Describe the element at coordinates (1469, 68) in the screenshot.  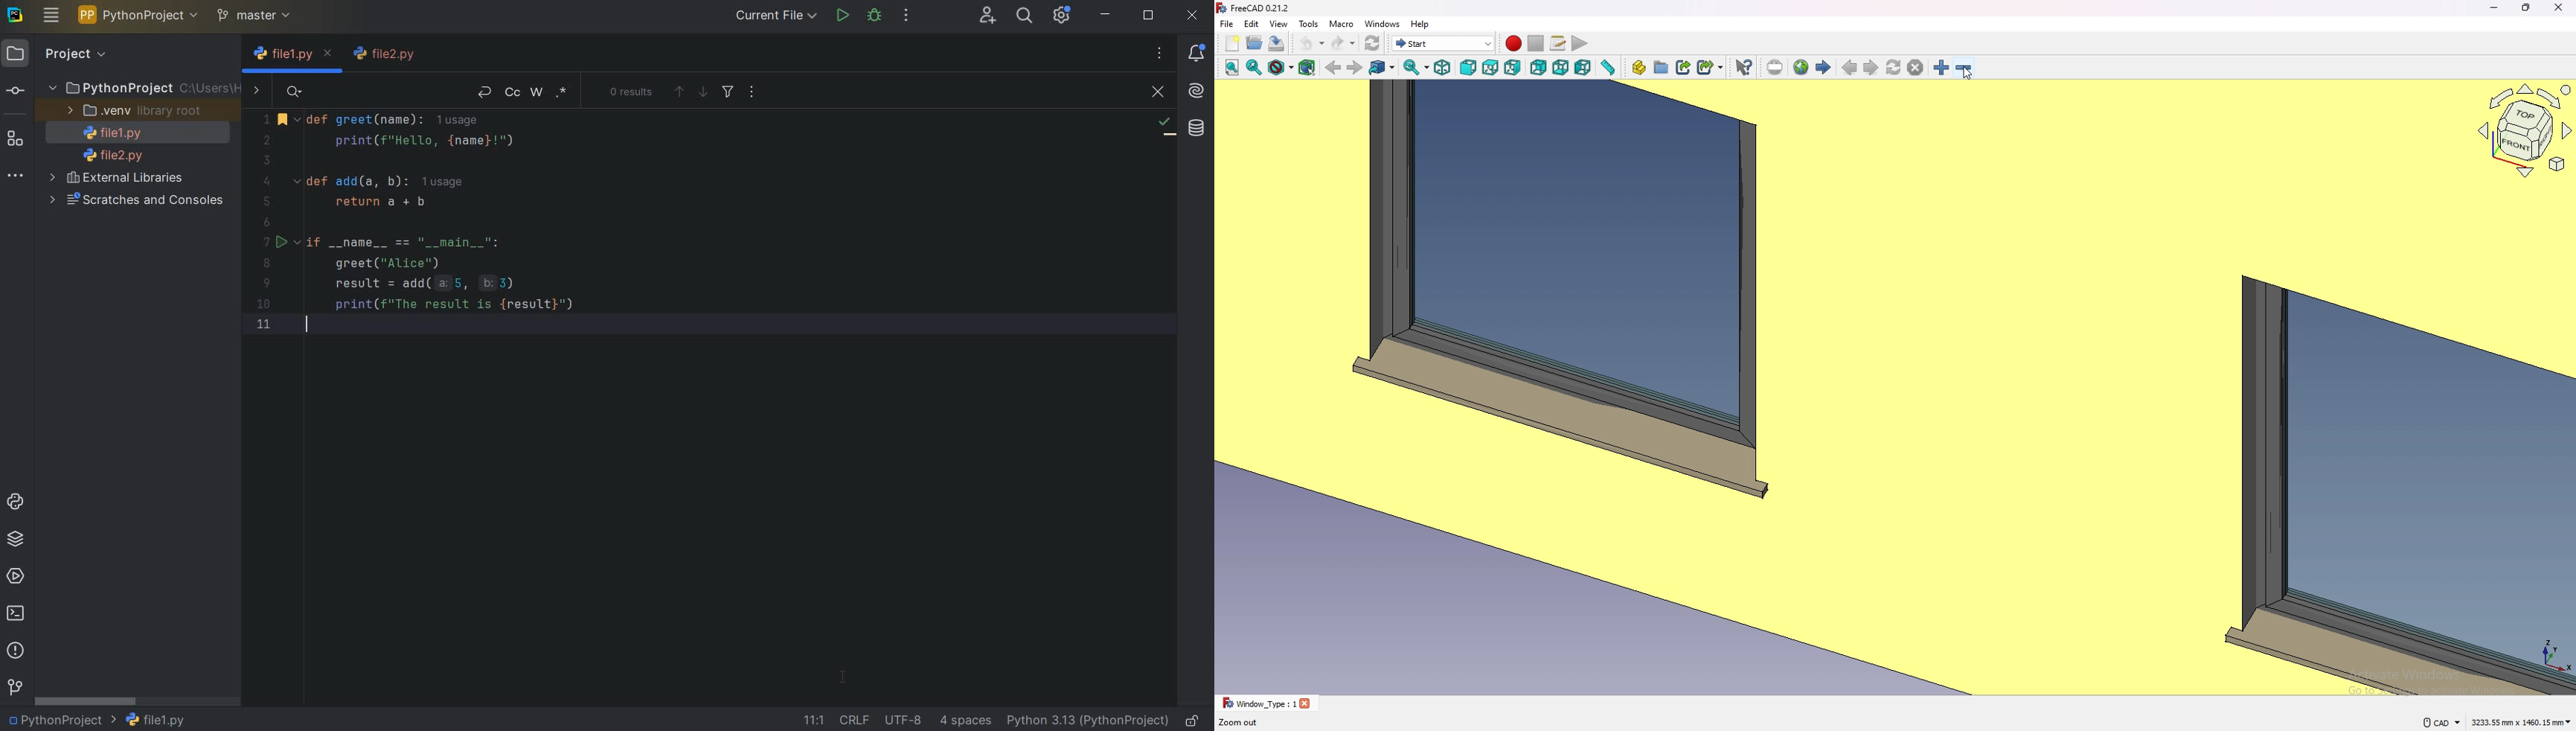
I see `front` at that location.